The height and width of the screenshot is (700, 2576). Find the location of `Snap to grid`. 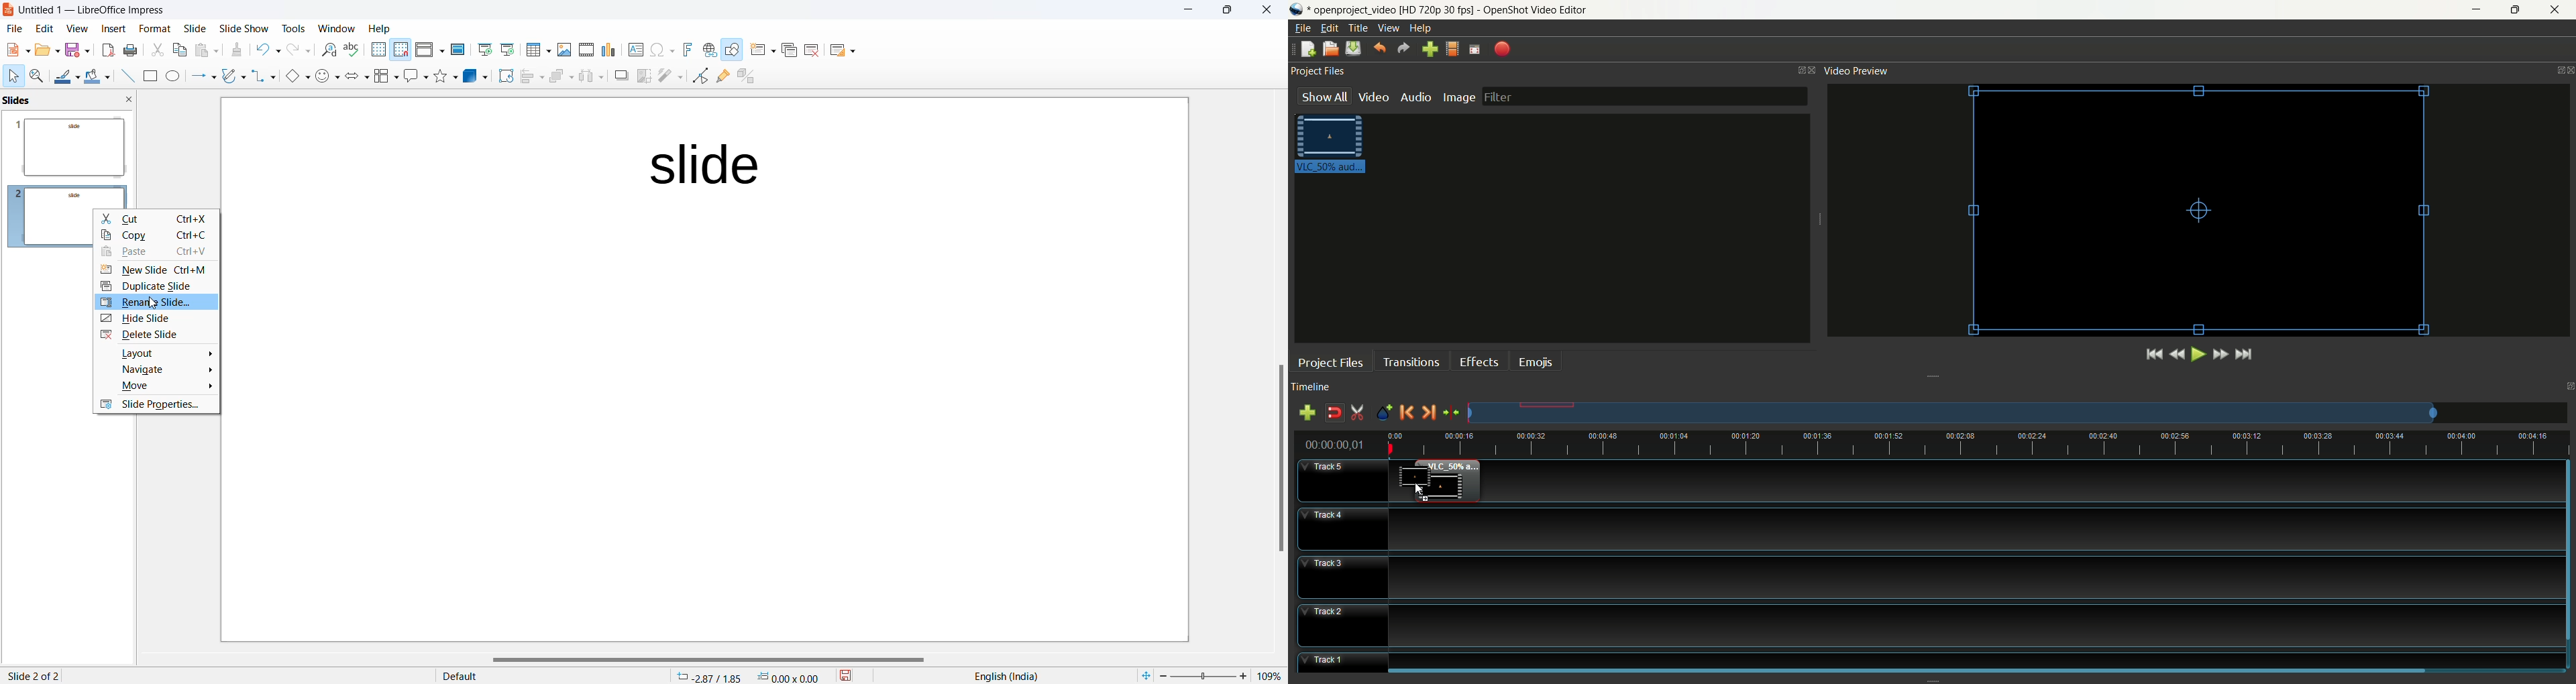

Snap to grid is located at coordinates (401, 50).